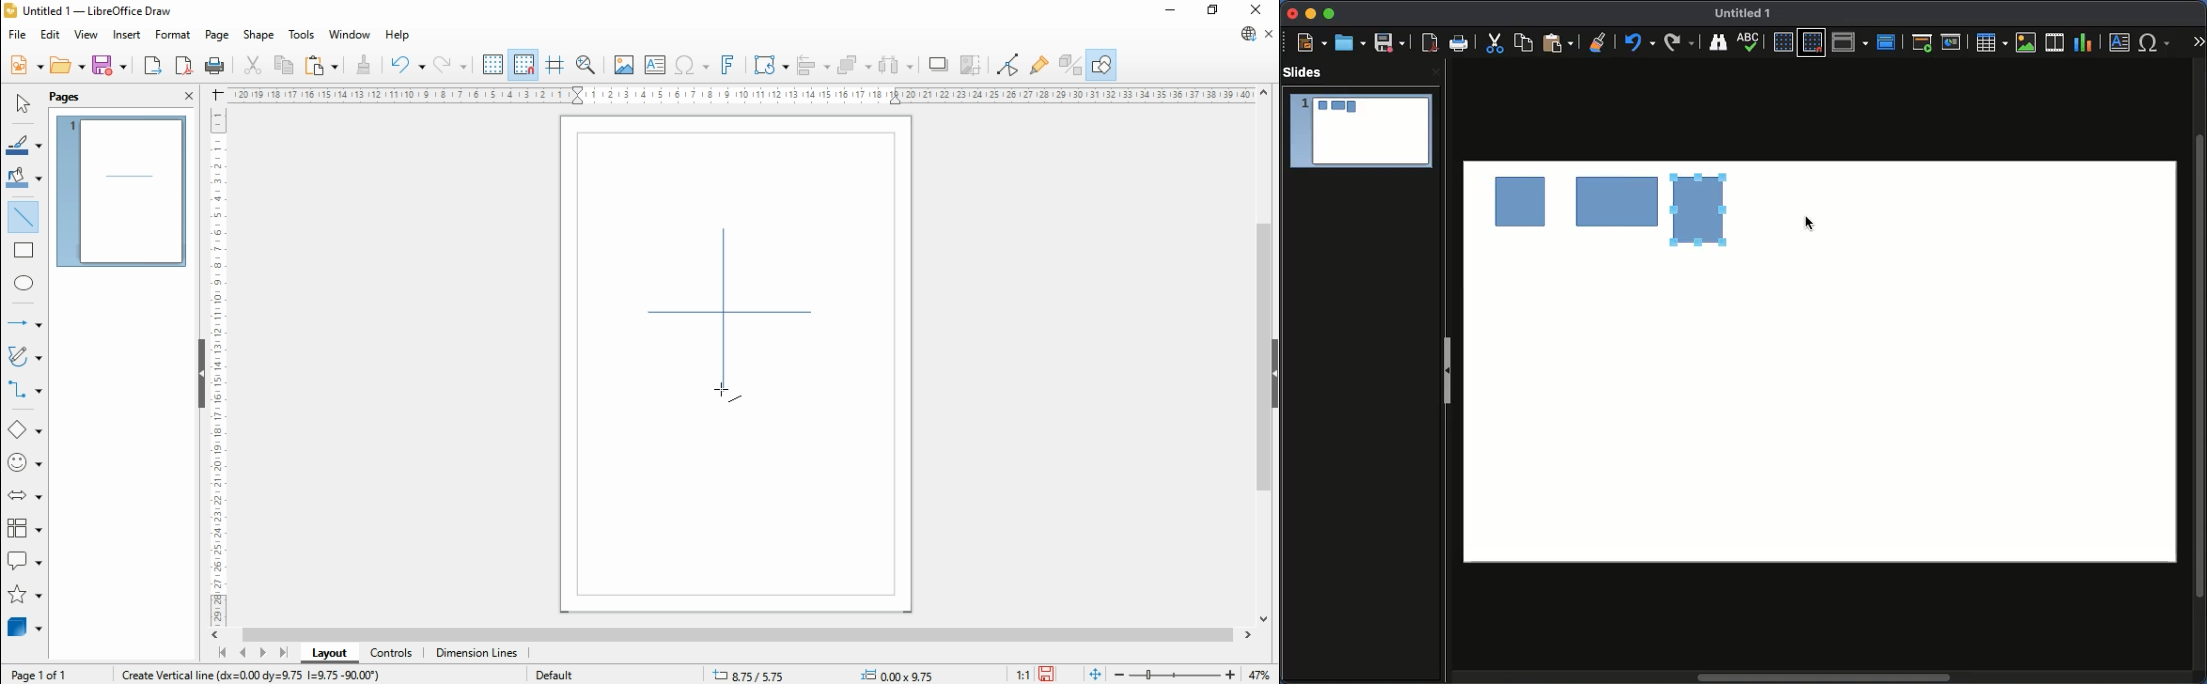 Image resolution: width=2212 pixels, height=700 pixels. Describe the element at coordinates (1753, 43) in the screenshot. I see `Display` at that location.